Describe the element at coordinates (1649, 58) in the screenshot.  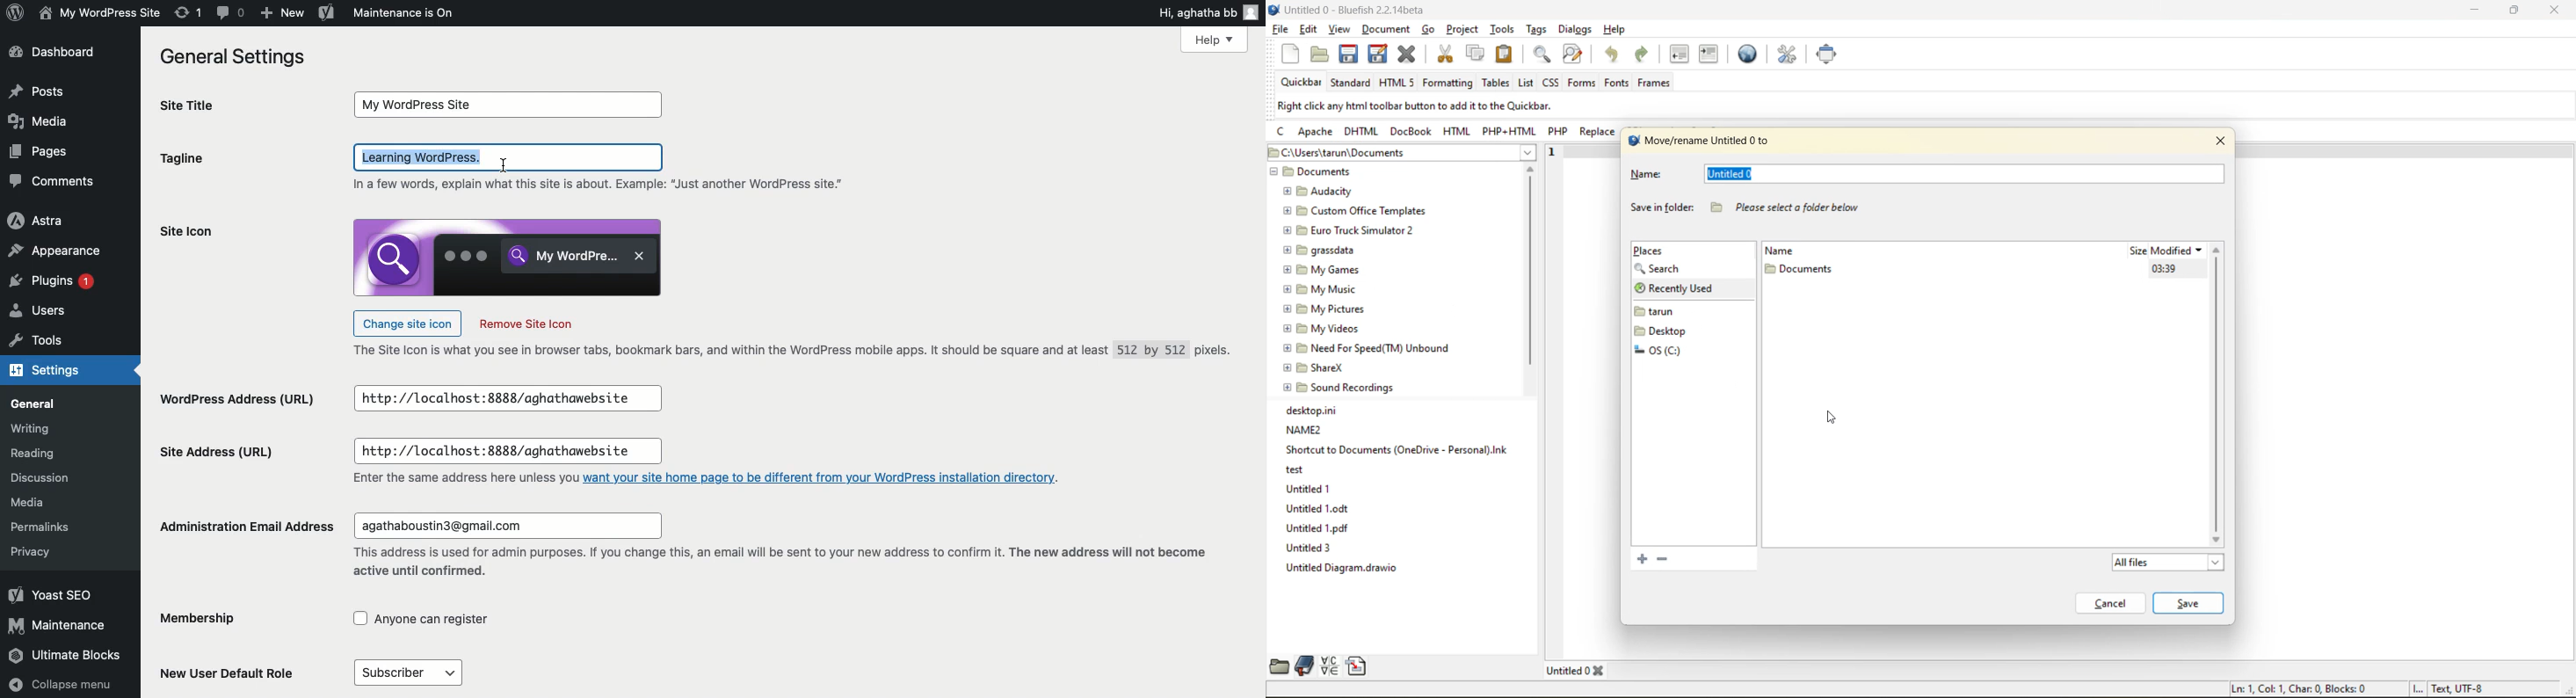
I see `redo` at that location.